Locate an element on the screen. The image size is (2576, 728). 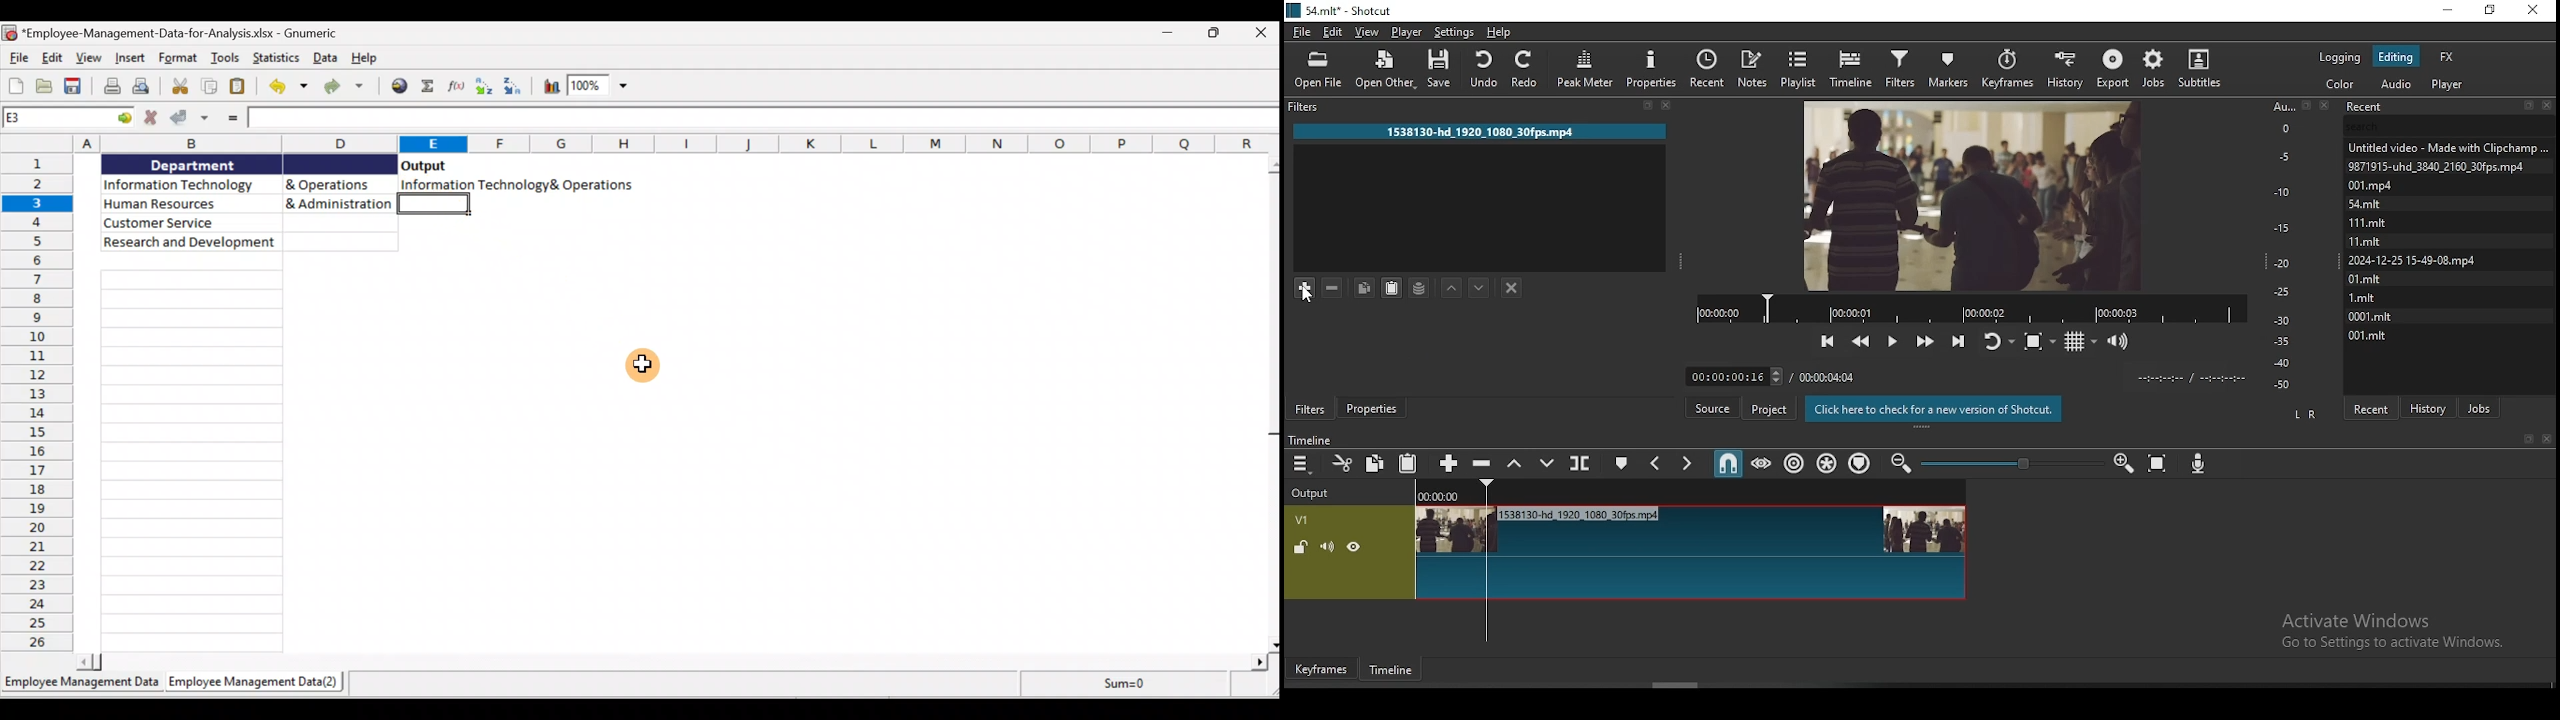
remove selected filters is located at coordinates (1336, 289).